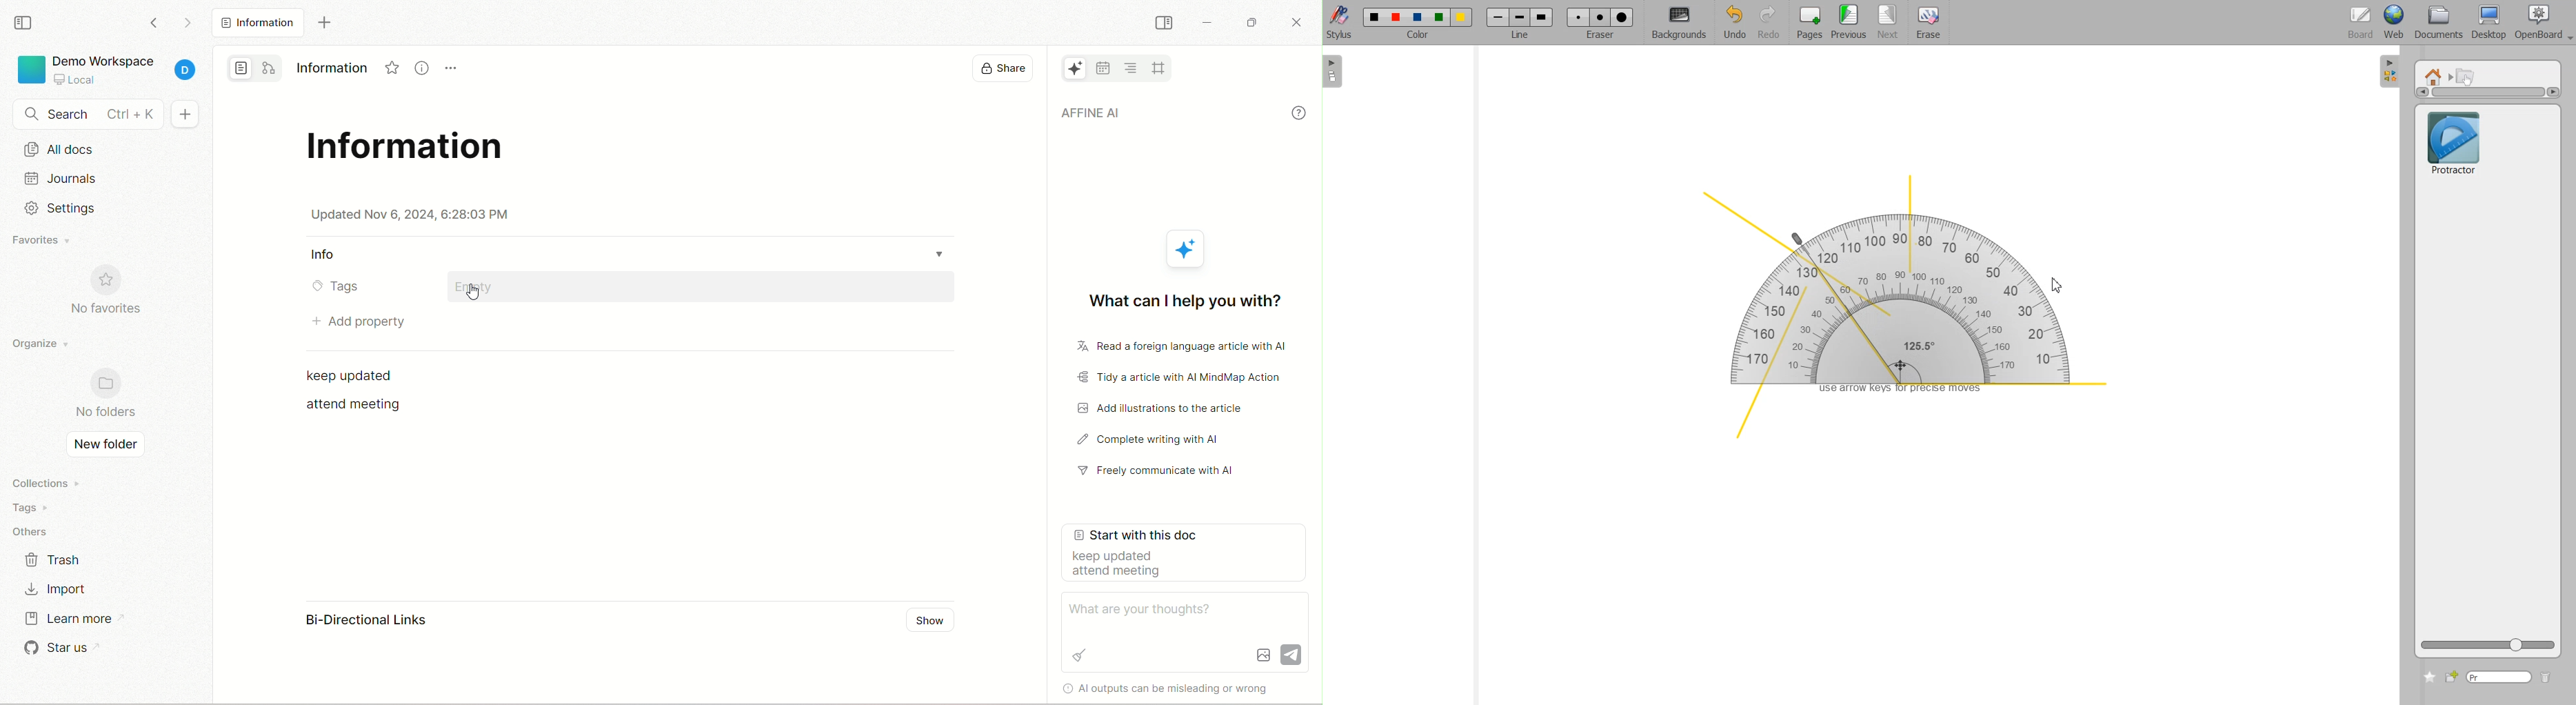 The height and width of the screenshot is (728, 2576). What do you see at coordinates (1168, 408) in the screenshot?
I see `add illustrations to the article` at bounding box center [1168, 408].